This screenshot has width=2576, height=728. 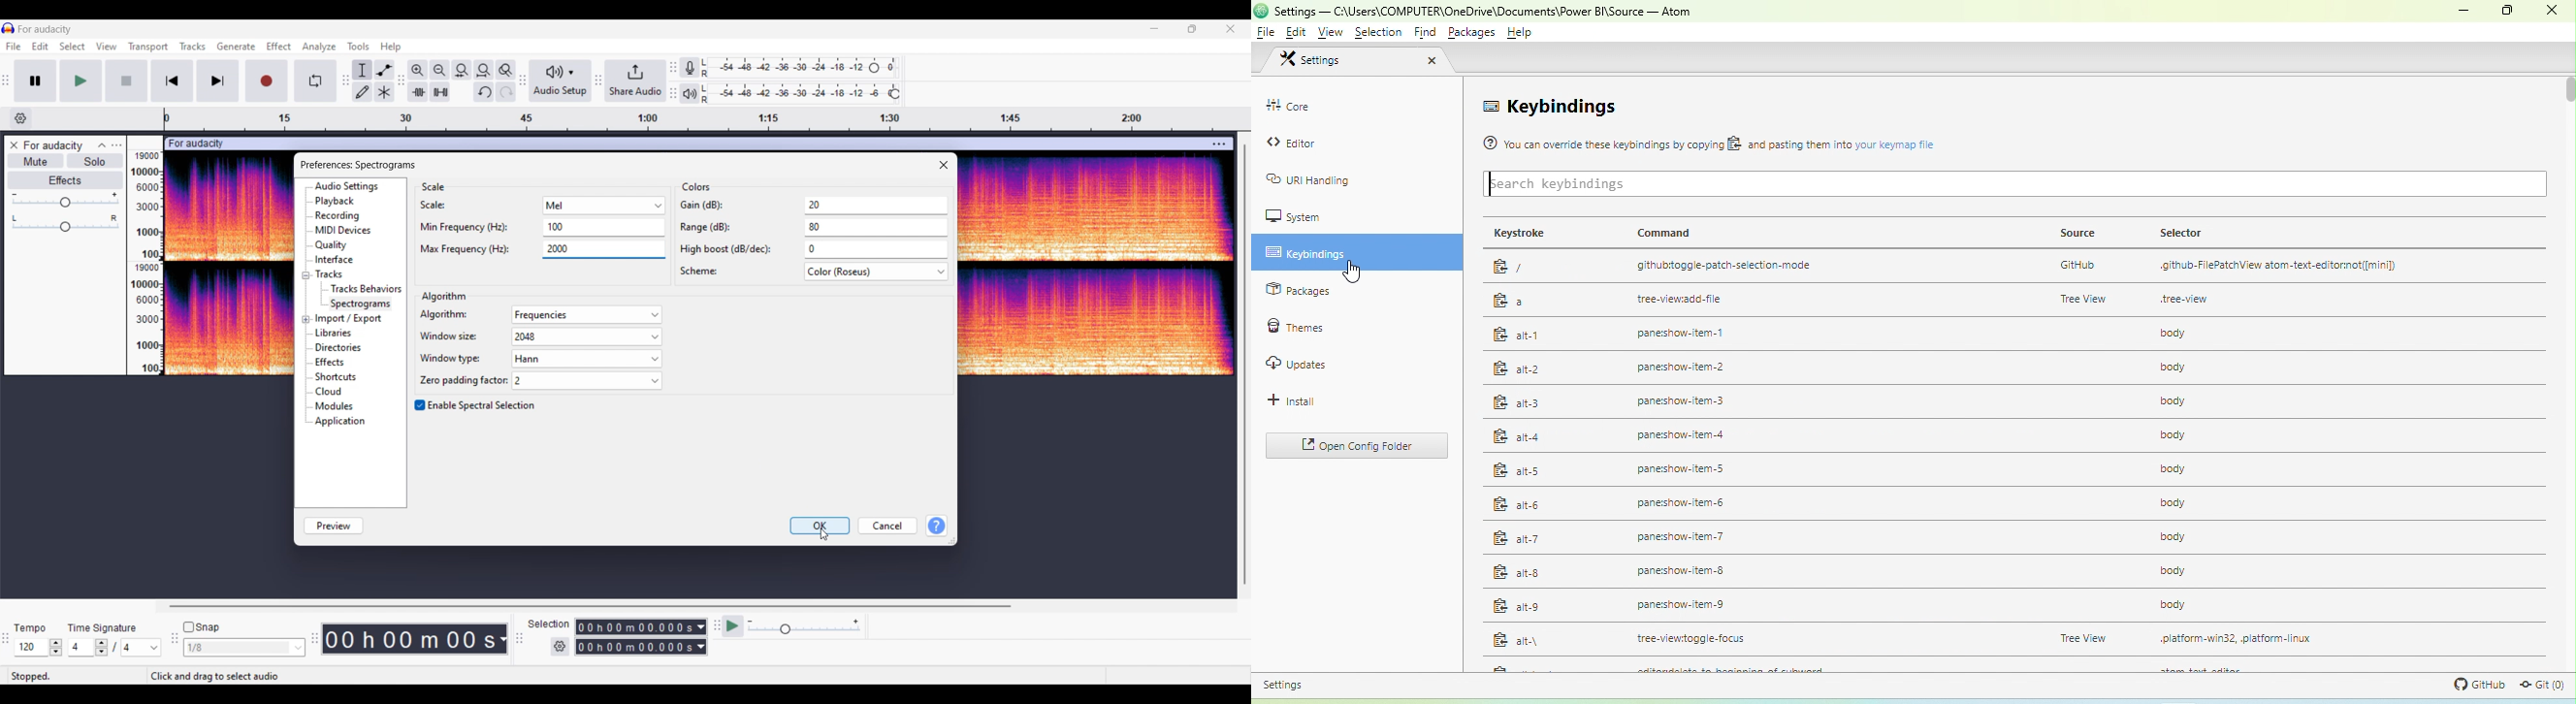 I want to click on Minimize, so click(x=1155, y=29).